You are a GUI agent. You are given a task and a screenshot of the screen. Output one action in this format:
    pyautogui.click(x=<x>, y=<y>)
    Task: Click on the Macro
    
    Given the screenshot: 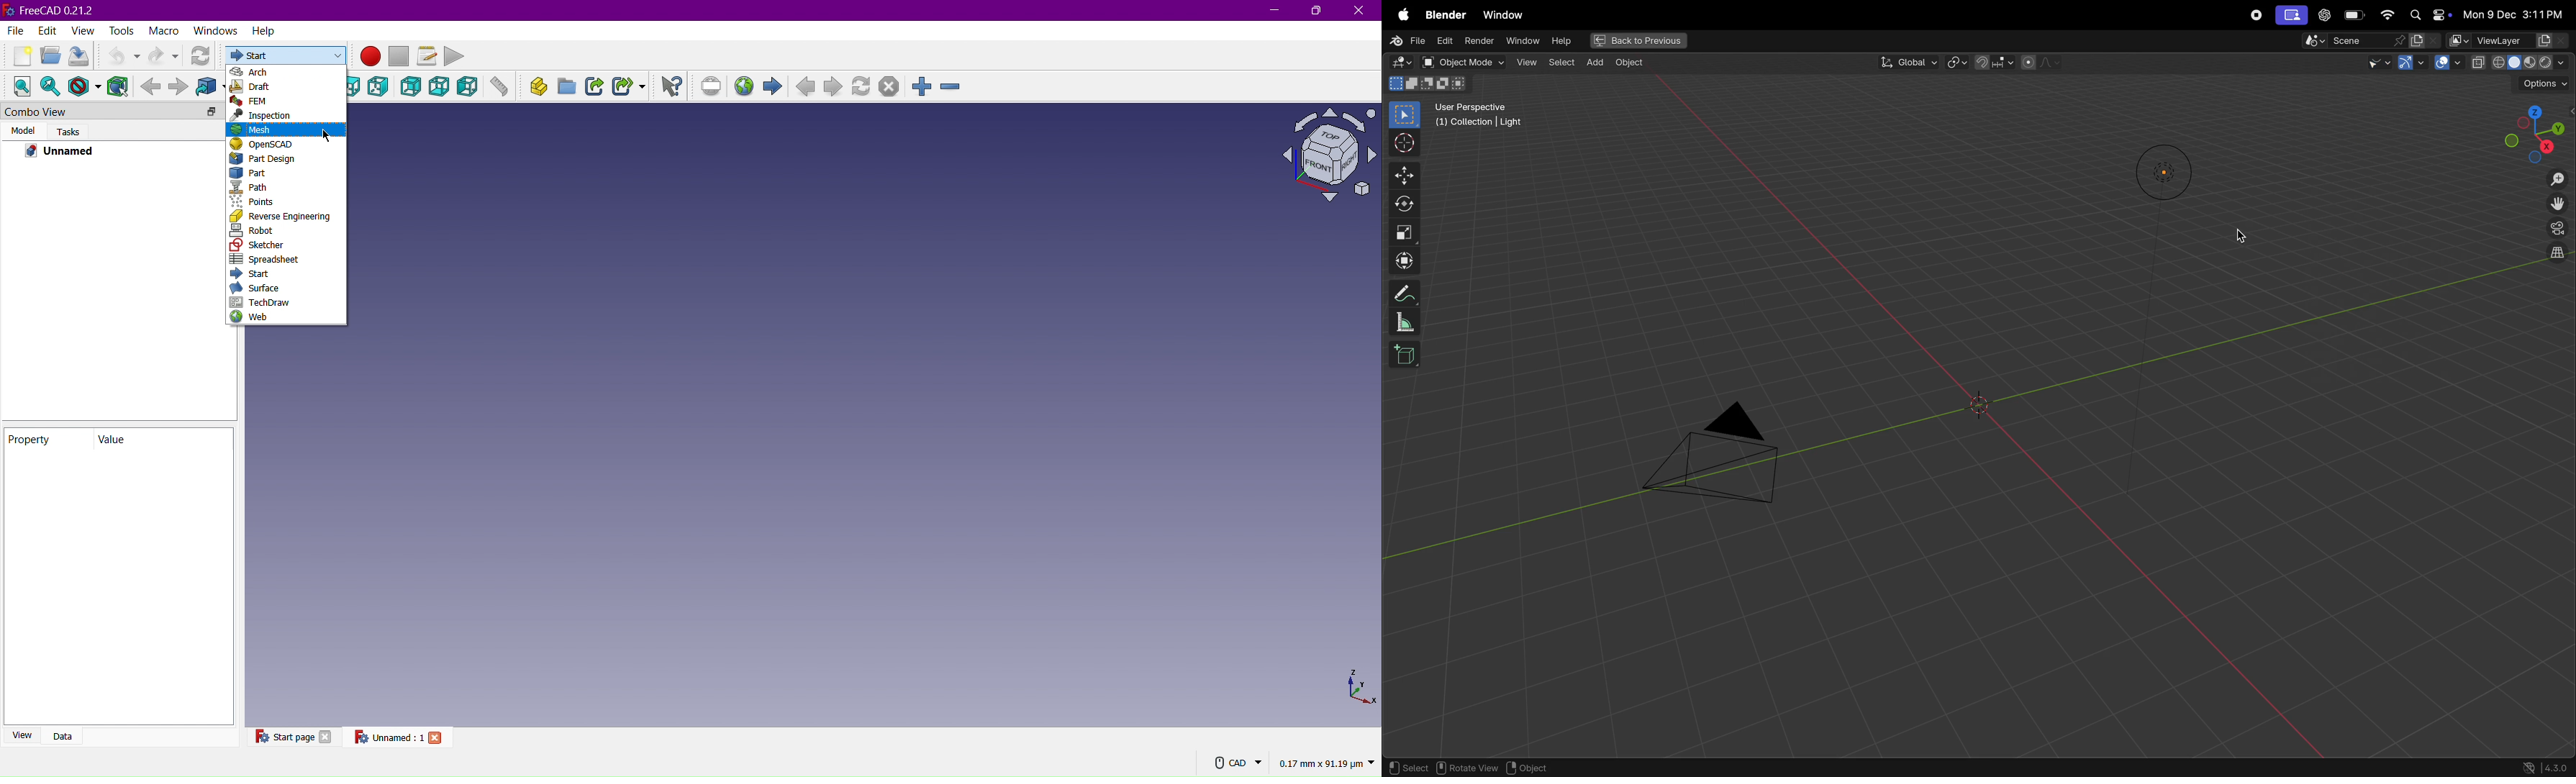 What is the action you would take?
    pyautogui.click(x=163, y=30)
    